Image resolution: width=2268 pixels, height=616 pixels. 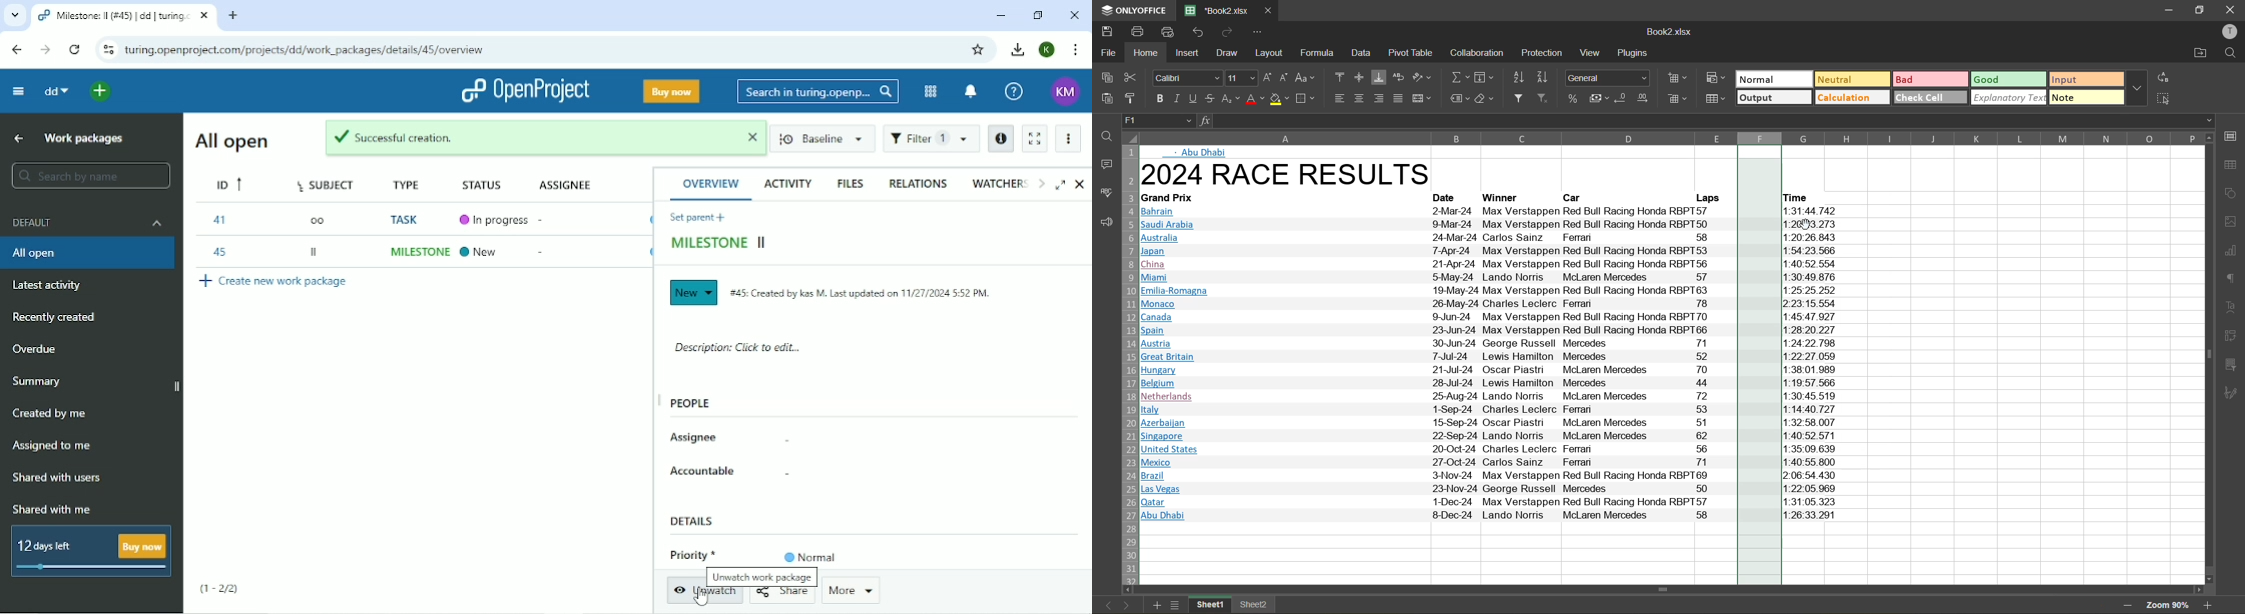 What do you see at coordinates (1378, 78) in the screenshot?
I see `align bottom` at bounding box center [1378, 78].